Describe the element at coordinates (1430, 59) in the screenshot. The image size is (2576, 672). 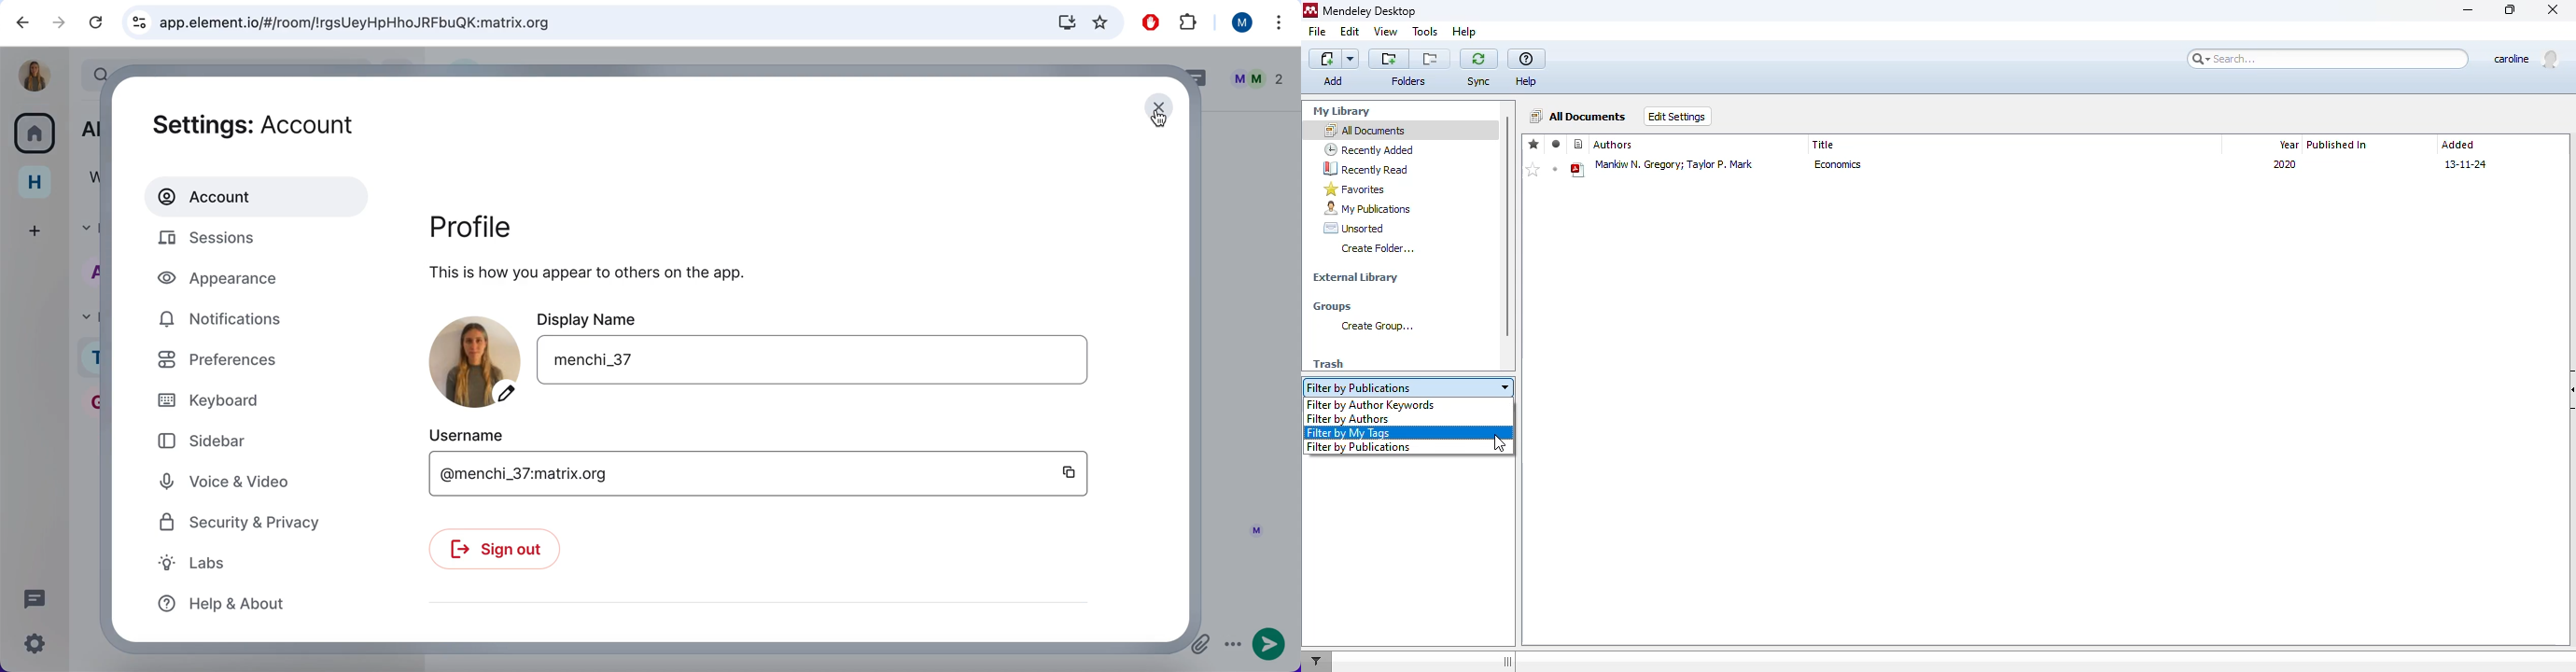
I see `remove the current folder` at that location.